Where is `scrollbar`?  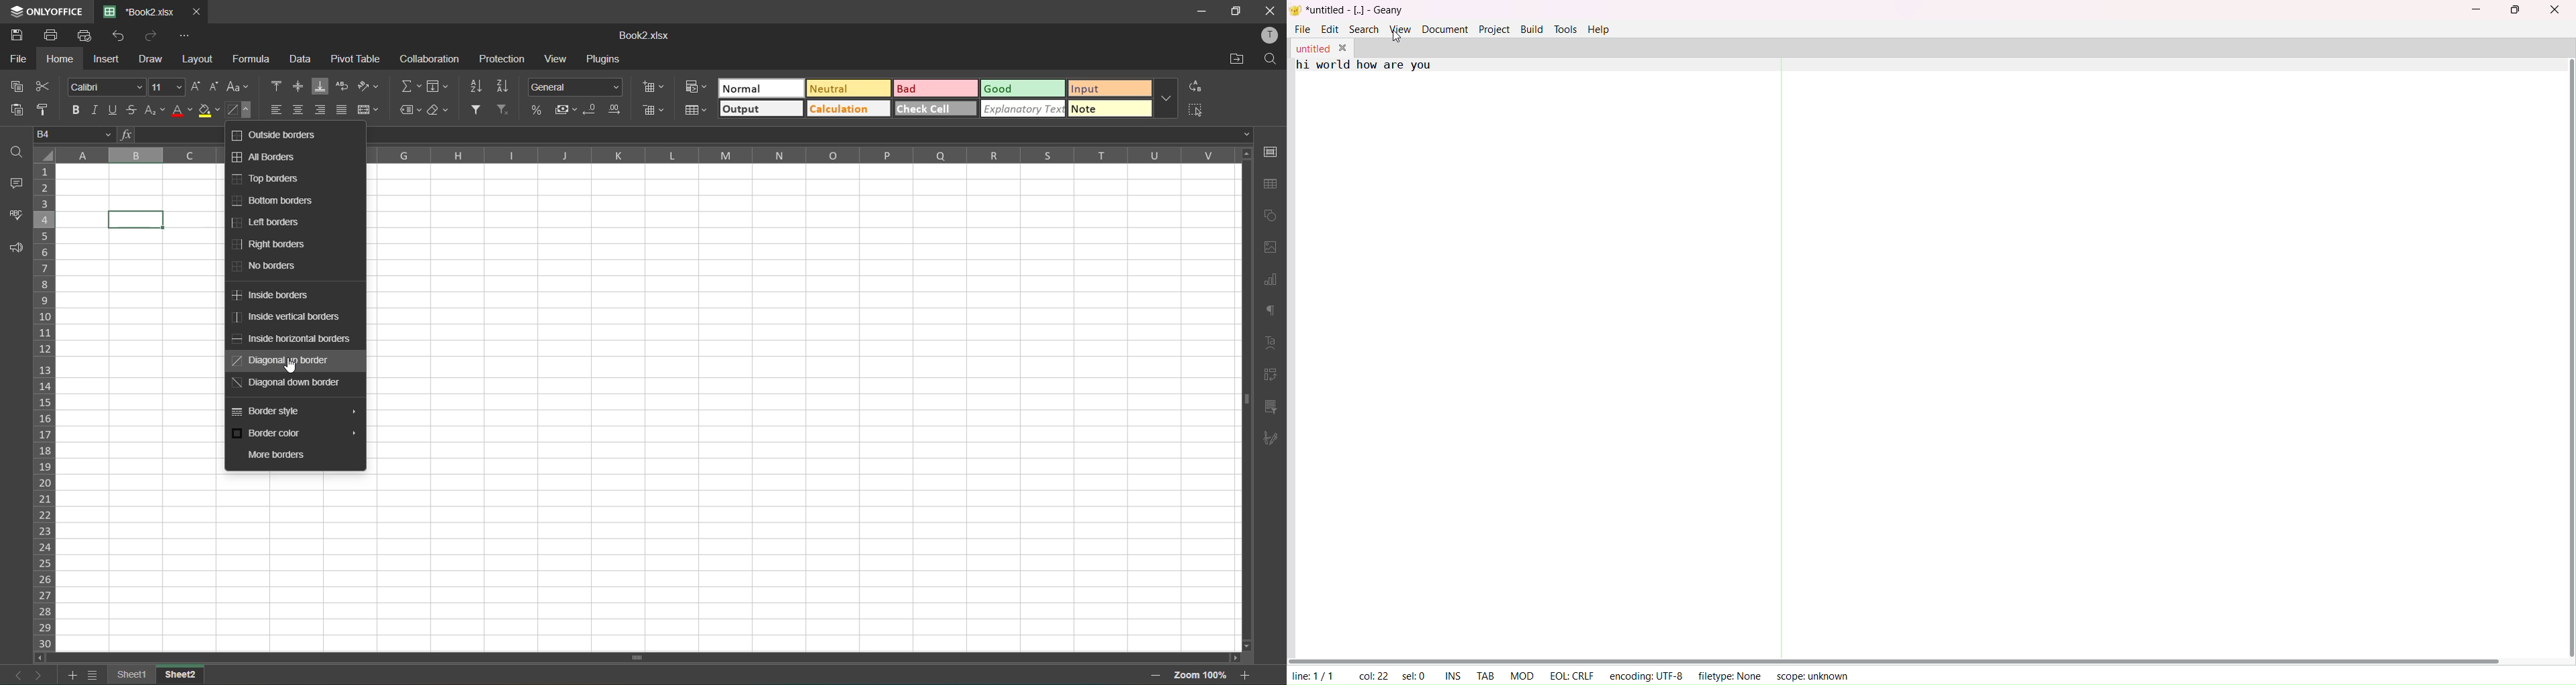
scrollbar is located at coordinates (1248, 399).